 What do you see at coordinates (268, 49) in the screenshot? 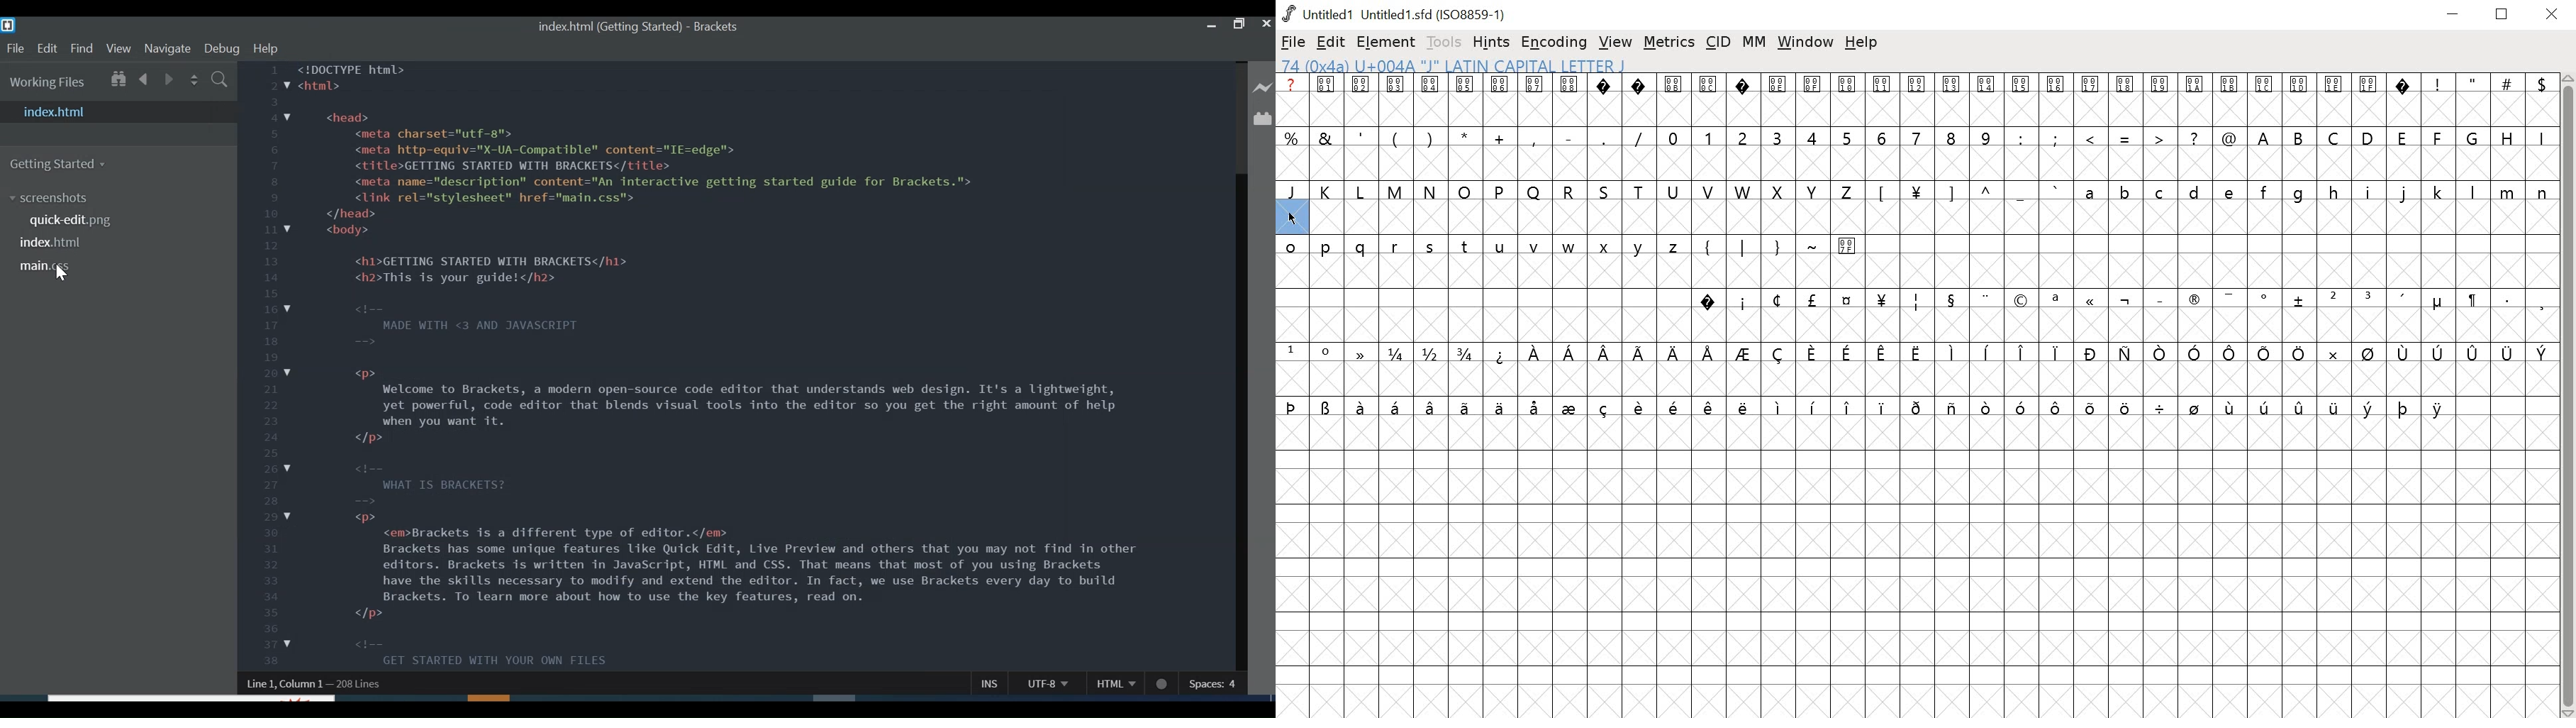
I see `Help` at bounding box center [268, 49].